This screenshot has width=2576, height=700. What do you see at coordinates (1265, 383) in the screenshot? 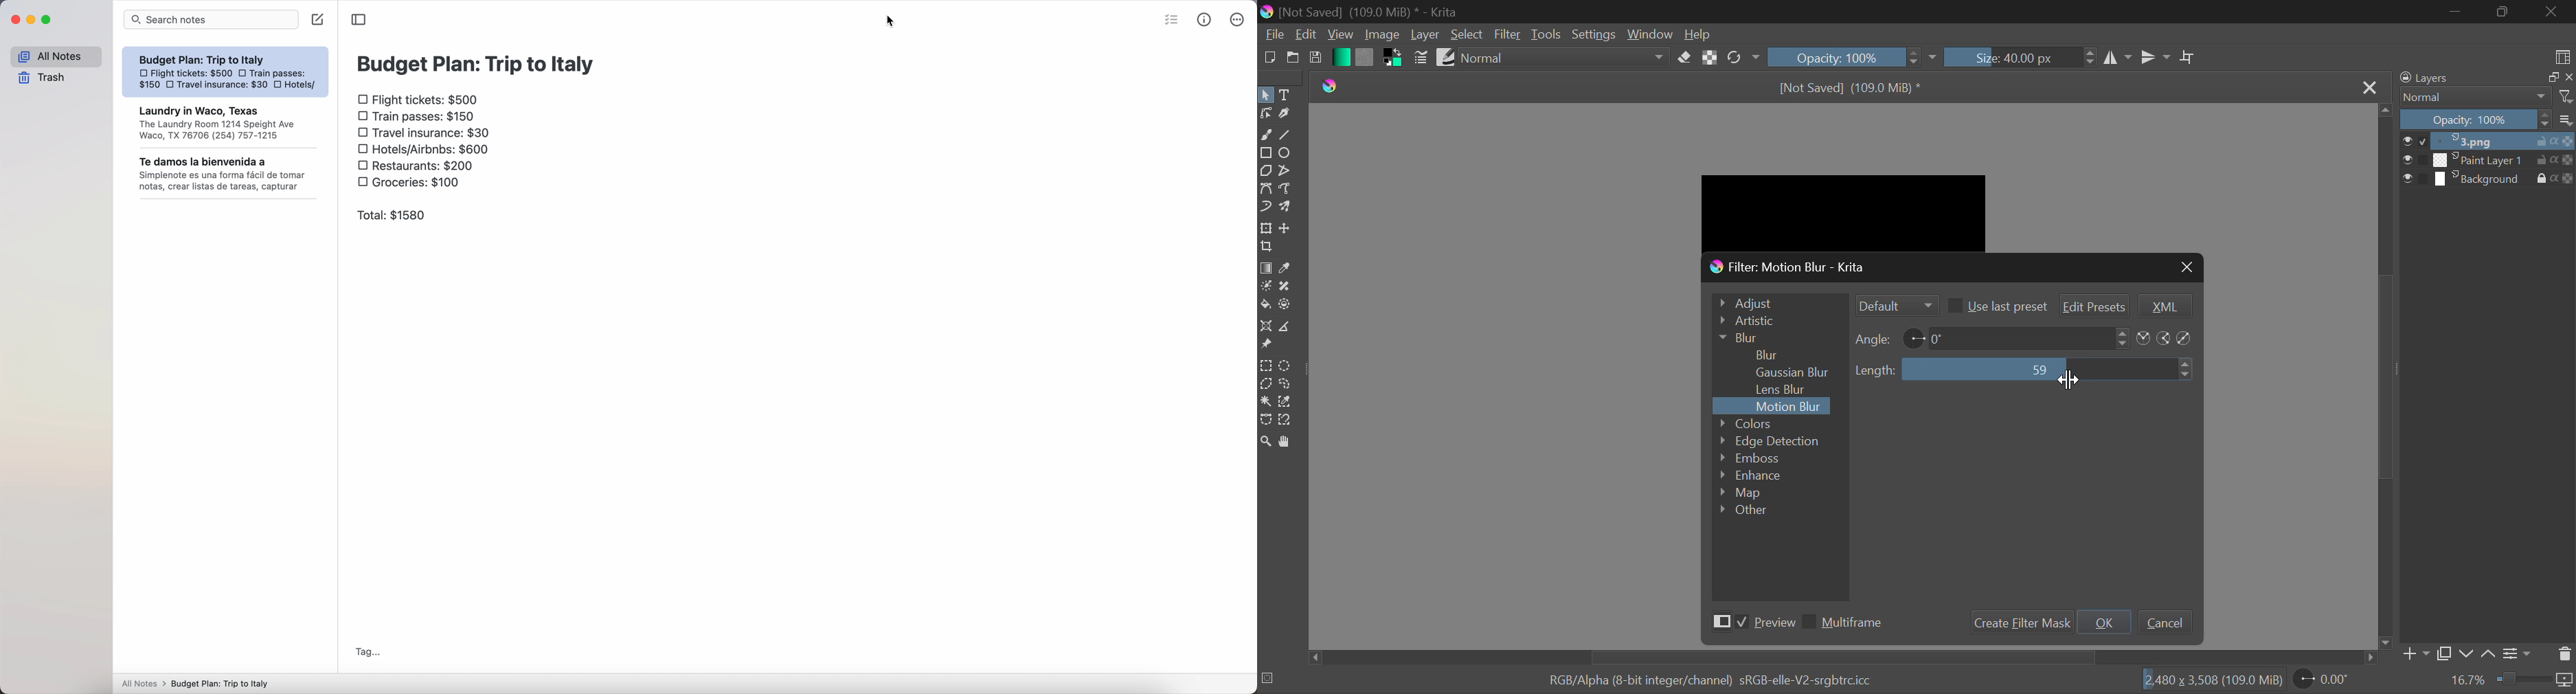
I see `Polygon Selection Tool` at bounding box center [1265, 383].